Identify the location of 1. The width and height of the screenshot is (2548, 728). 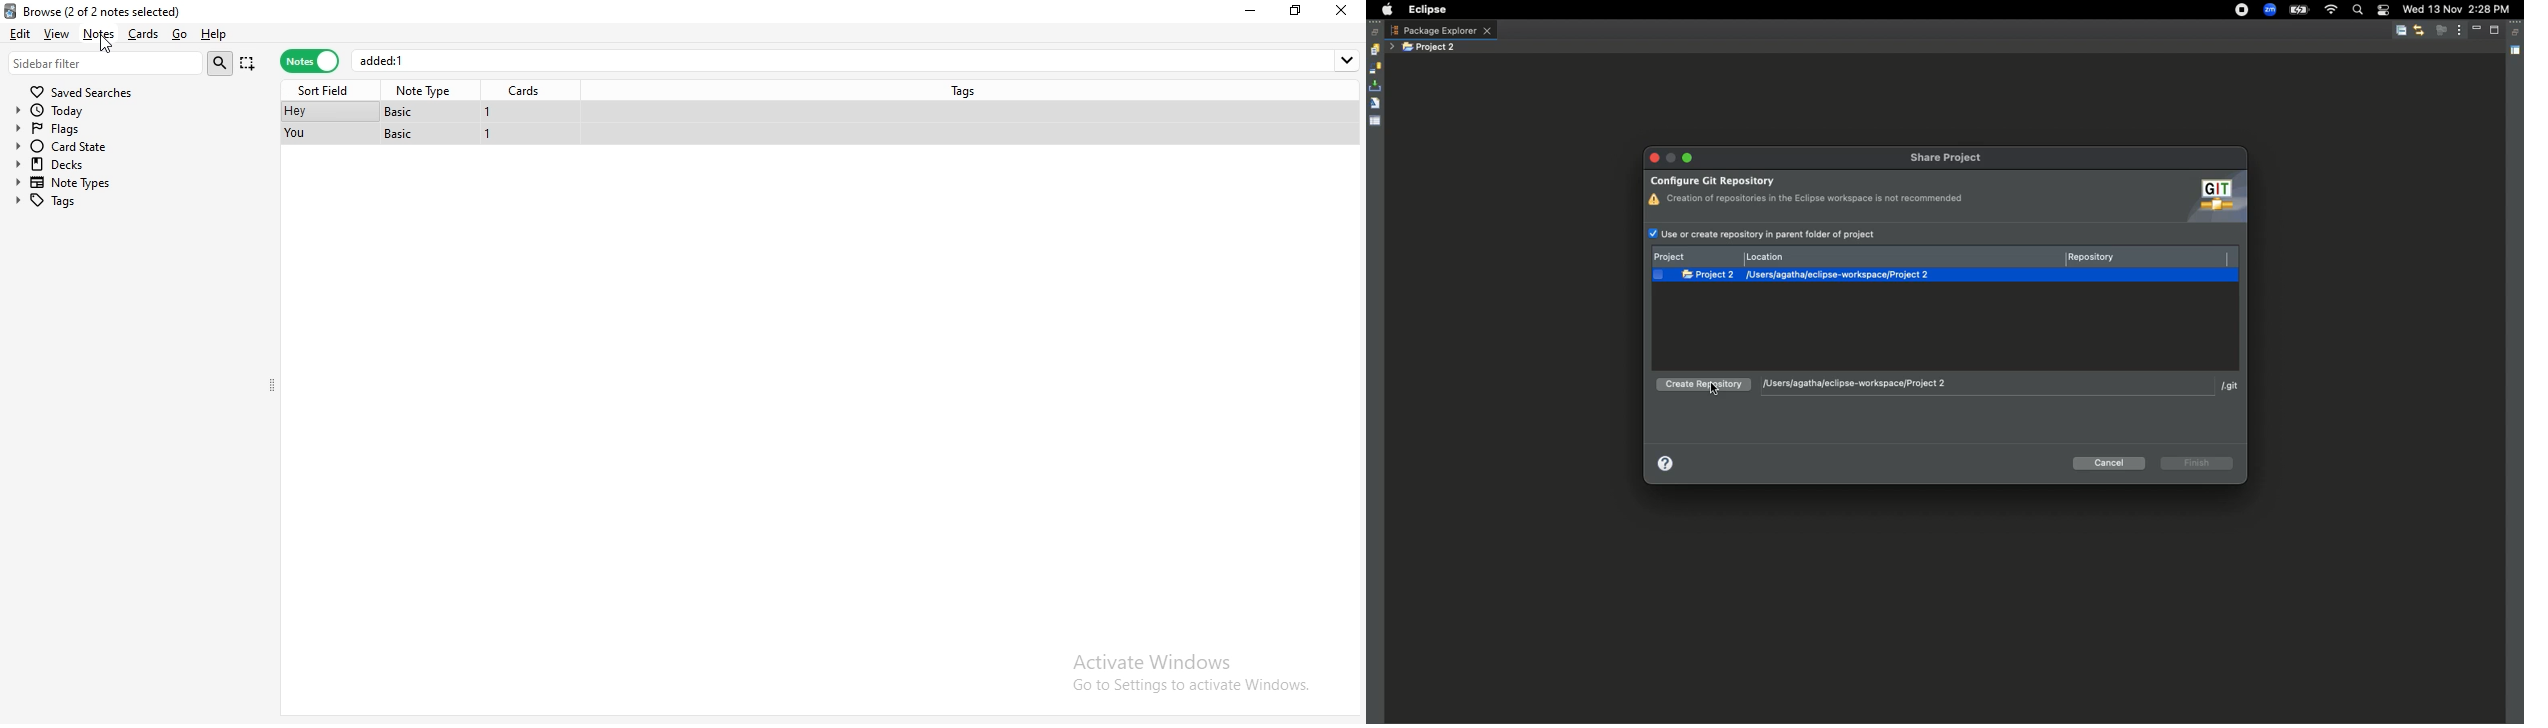
(490, 136).